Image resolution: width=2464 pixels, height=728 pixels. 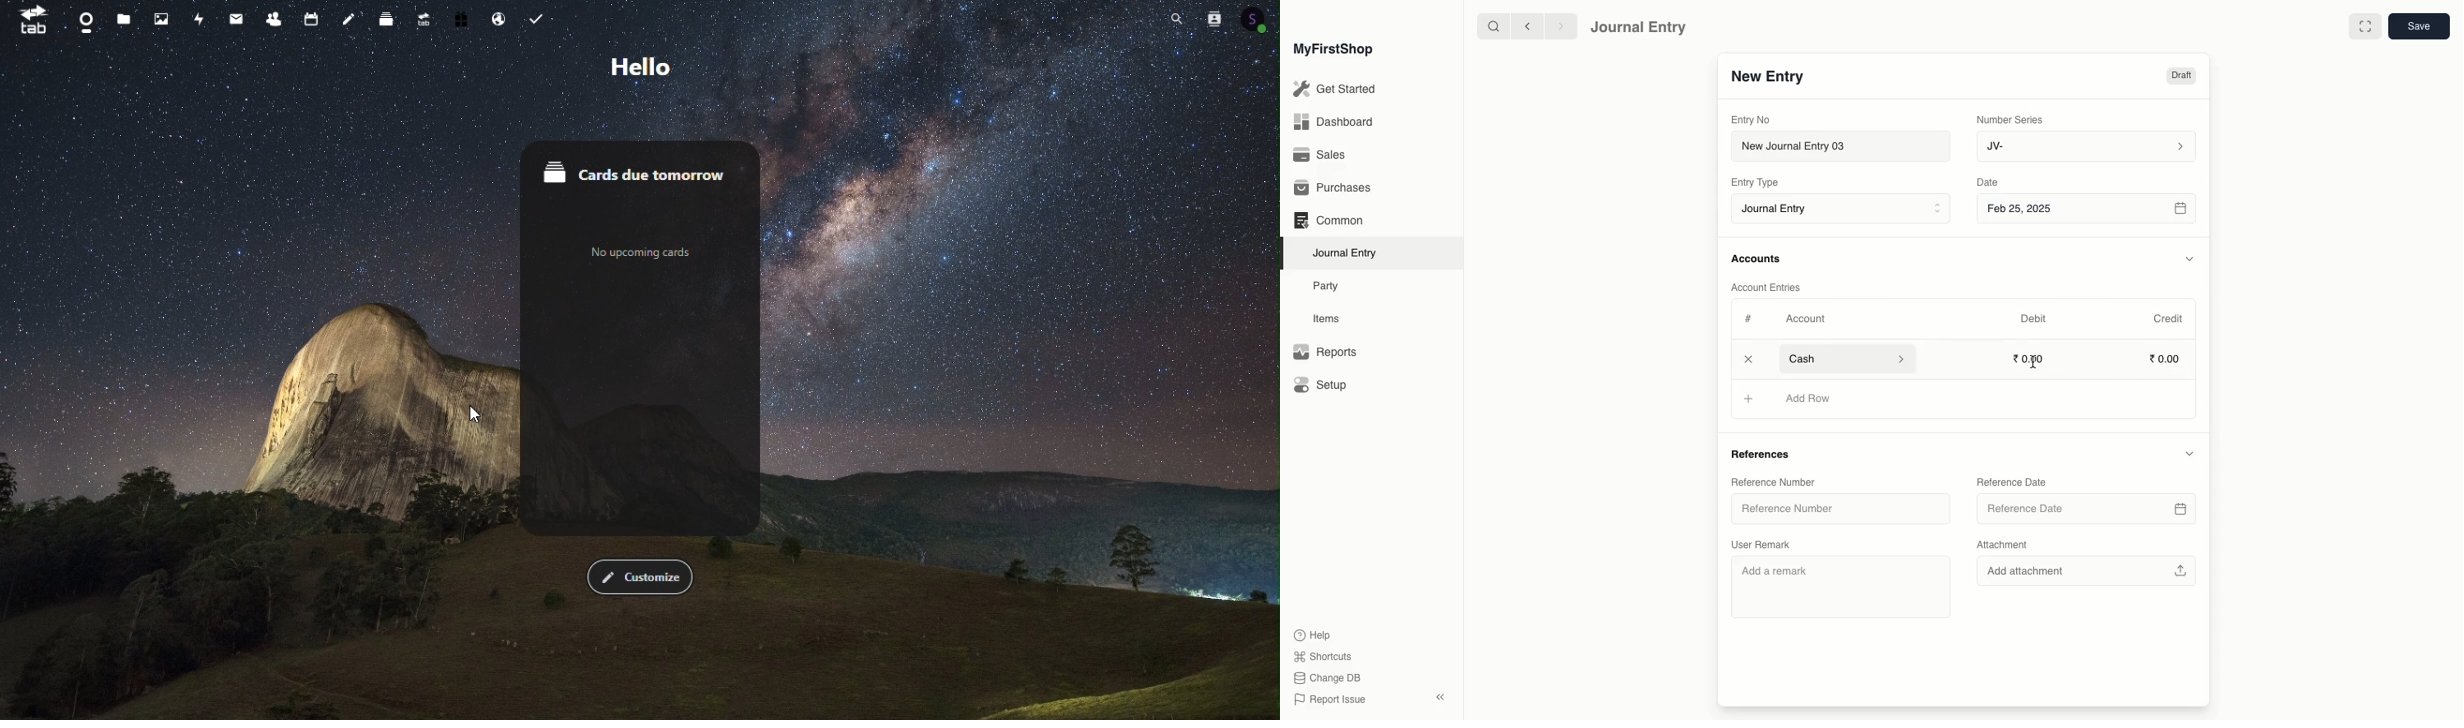 What do you see at coordinates (1752, 320) in the screenshot?
I see `Hashtag` at bounding box center [1752, 320].